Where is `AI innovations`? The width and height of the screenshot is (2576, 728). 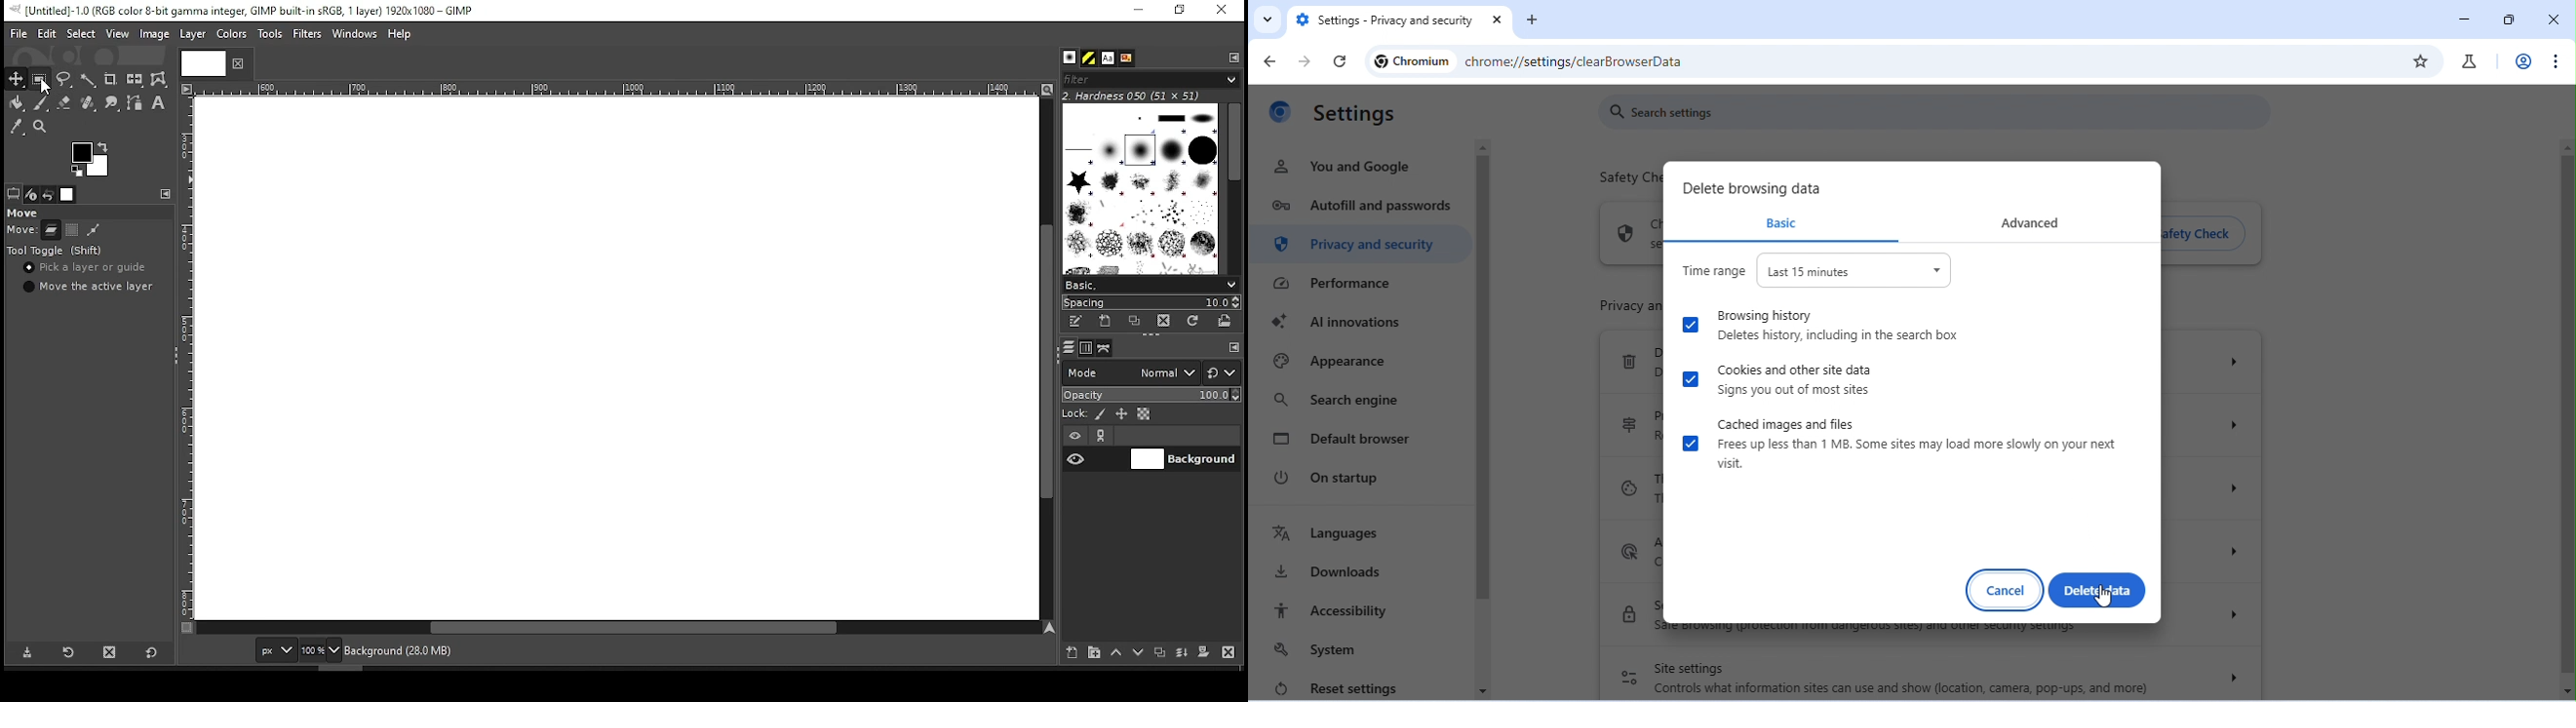 AI innovations is located at coordinates (1347, 322).